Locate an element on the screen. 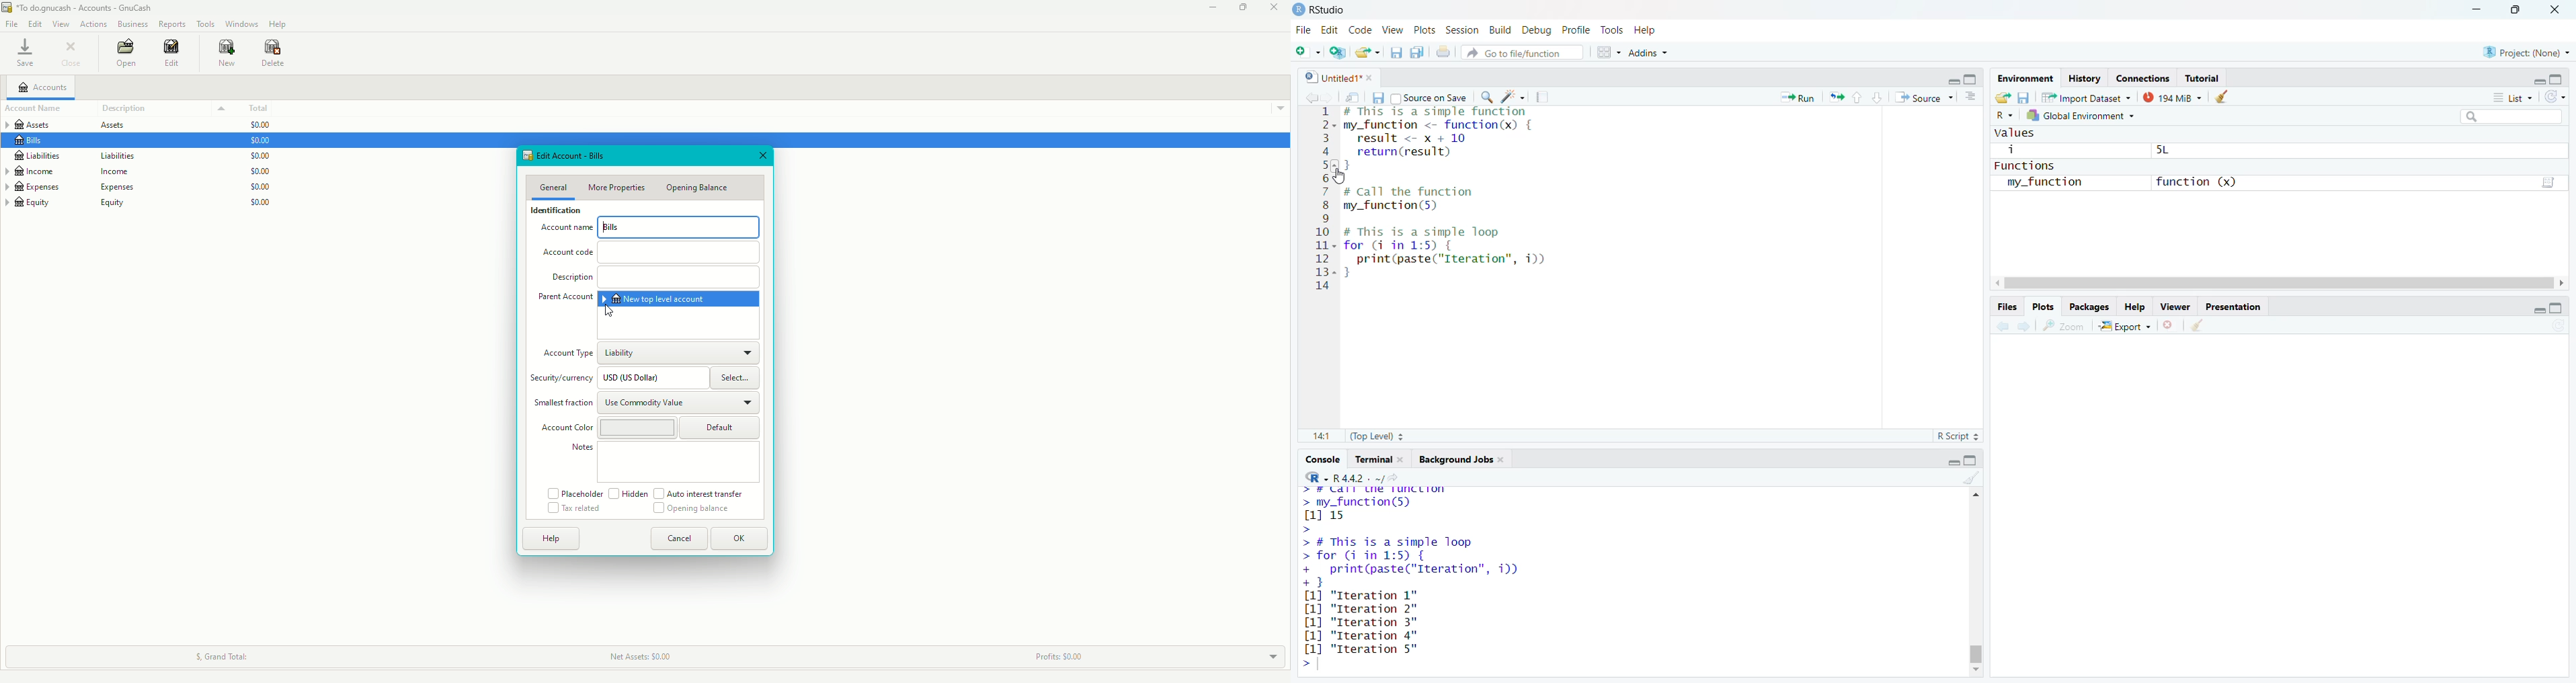 The image size is (2576, 700). go to next section/chunk is located at coordinates (1879, 97).